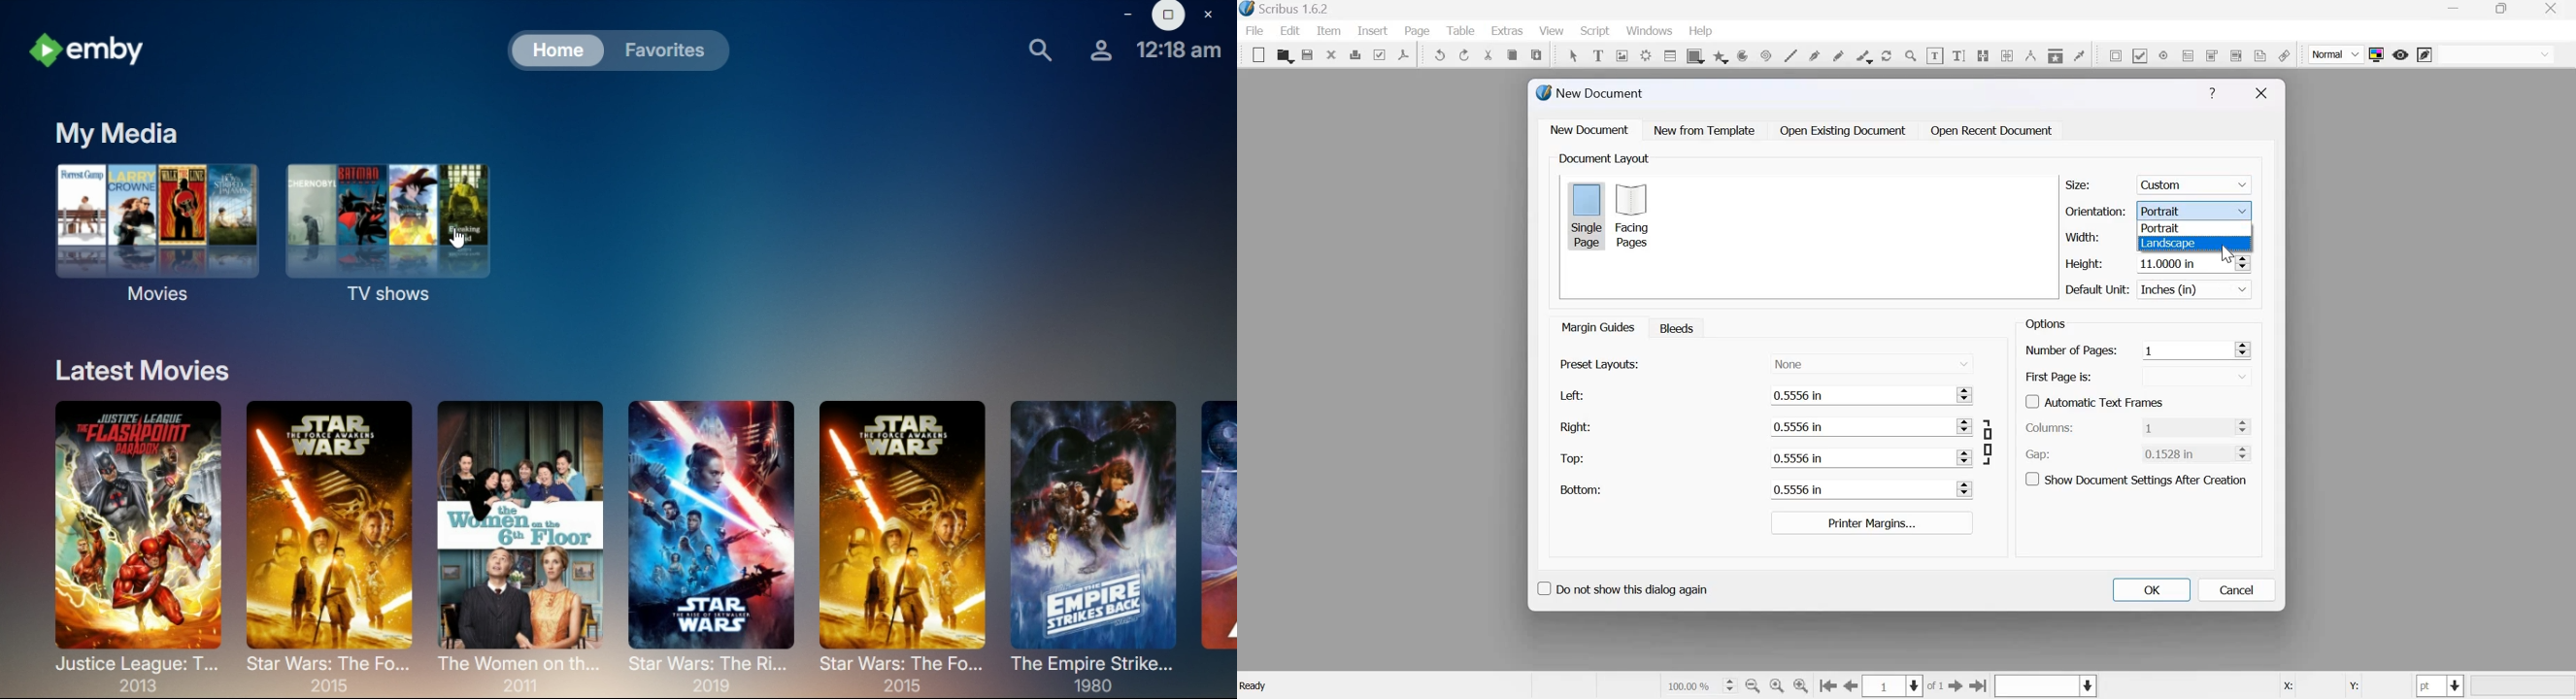 This screenshot has width=2576, height=700. I want to click on custom, so click(2197, 182).